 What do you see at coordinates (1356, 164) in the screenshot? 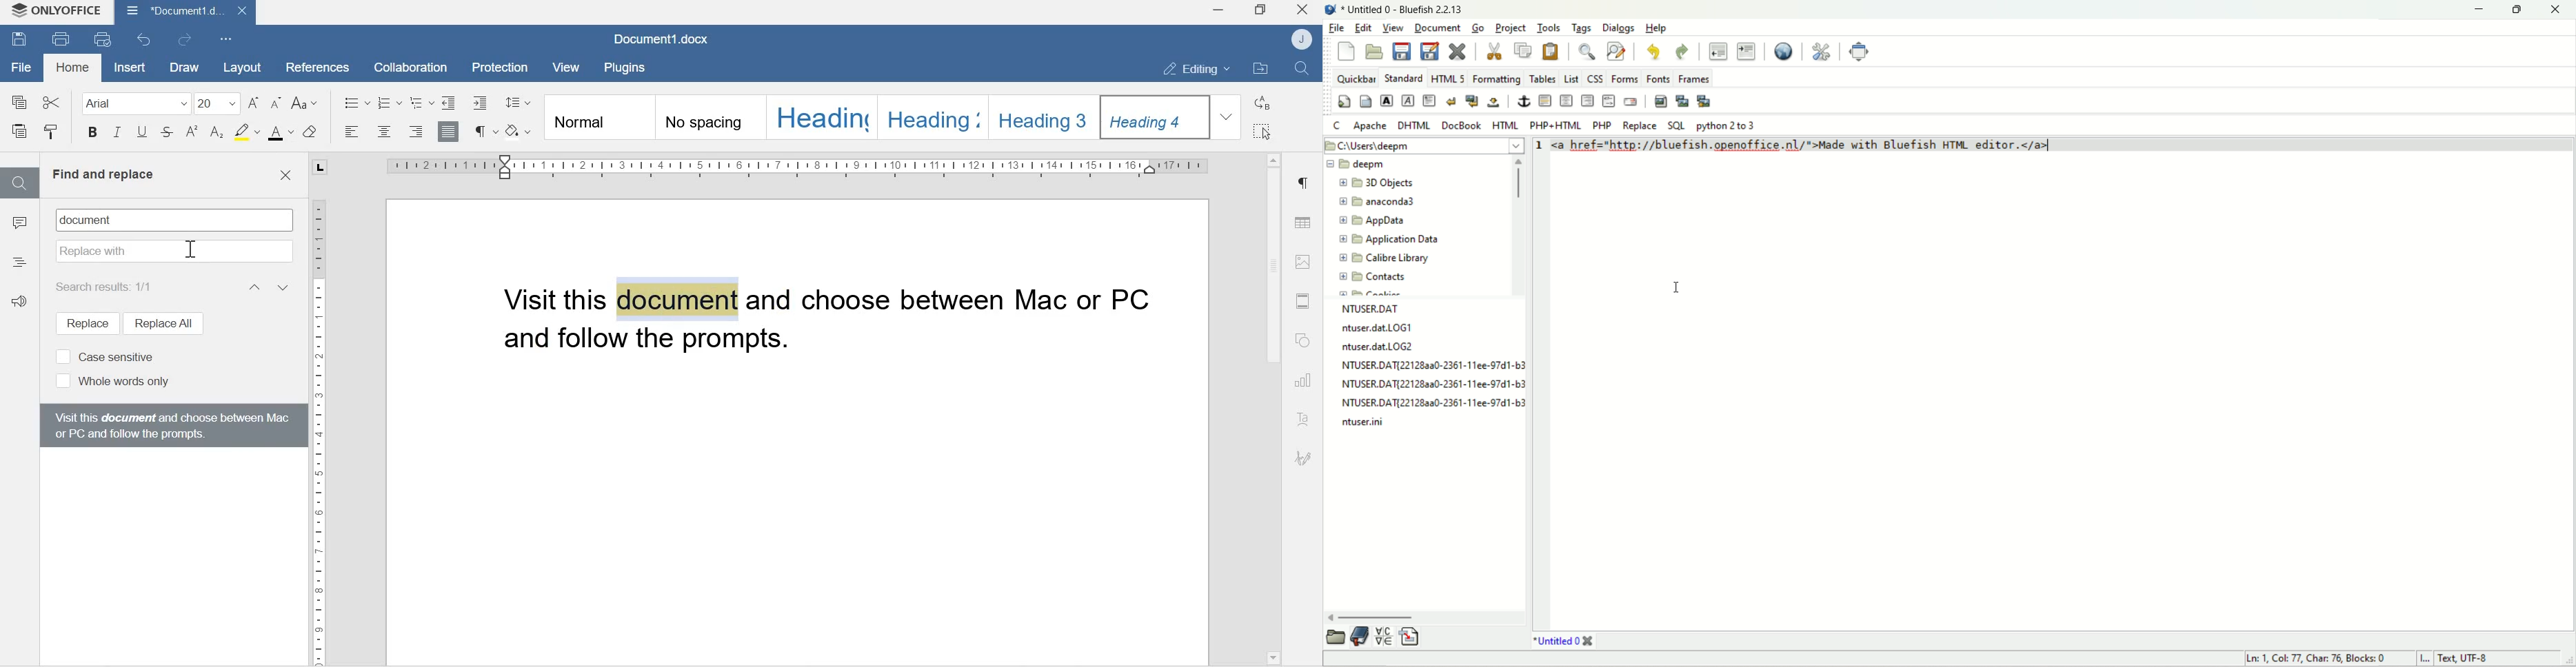
I see `deepm` at bounding box center [1356, 164].